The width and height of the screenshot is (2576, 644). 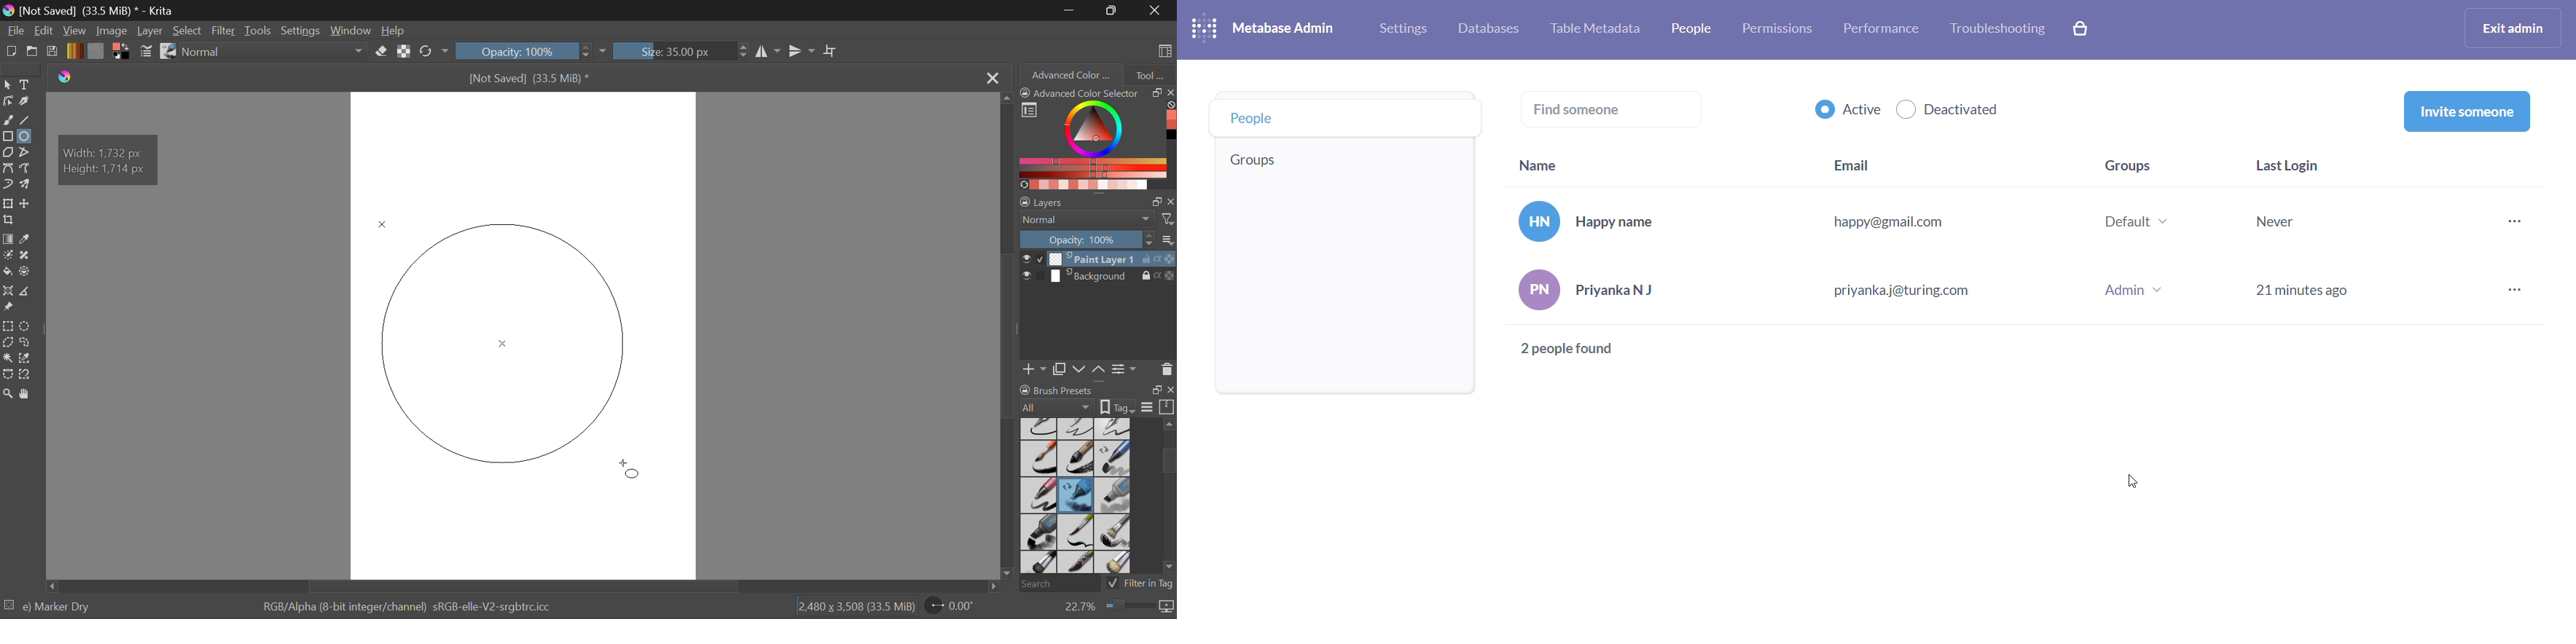 I want to click on Minimize, so click(x=1114, y=10).